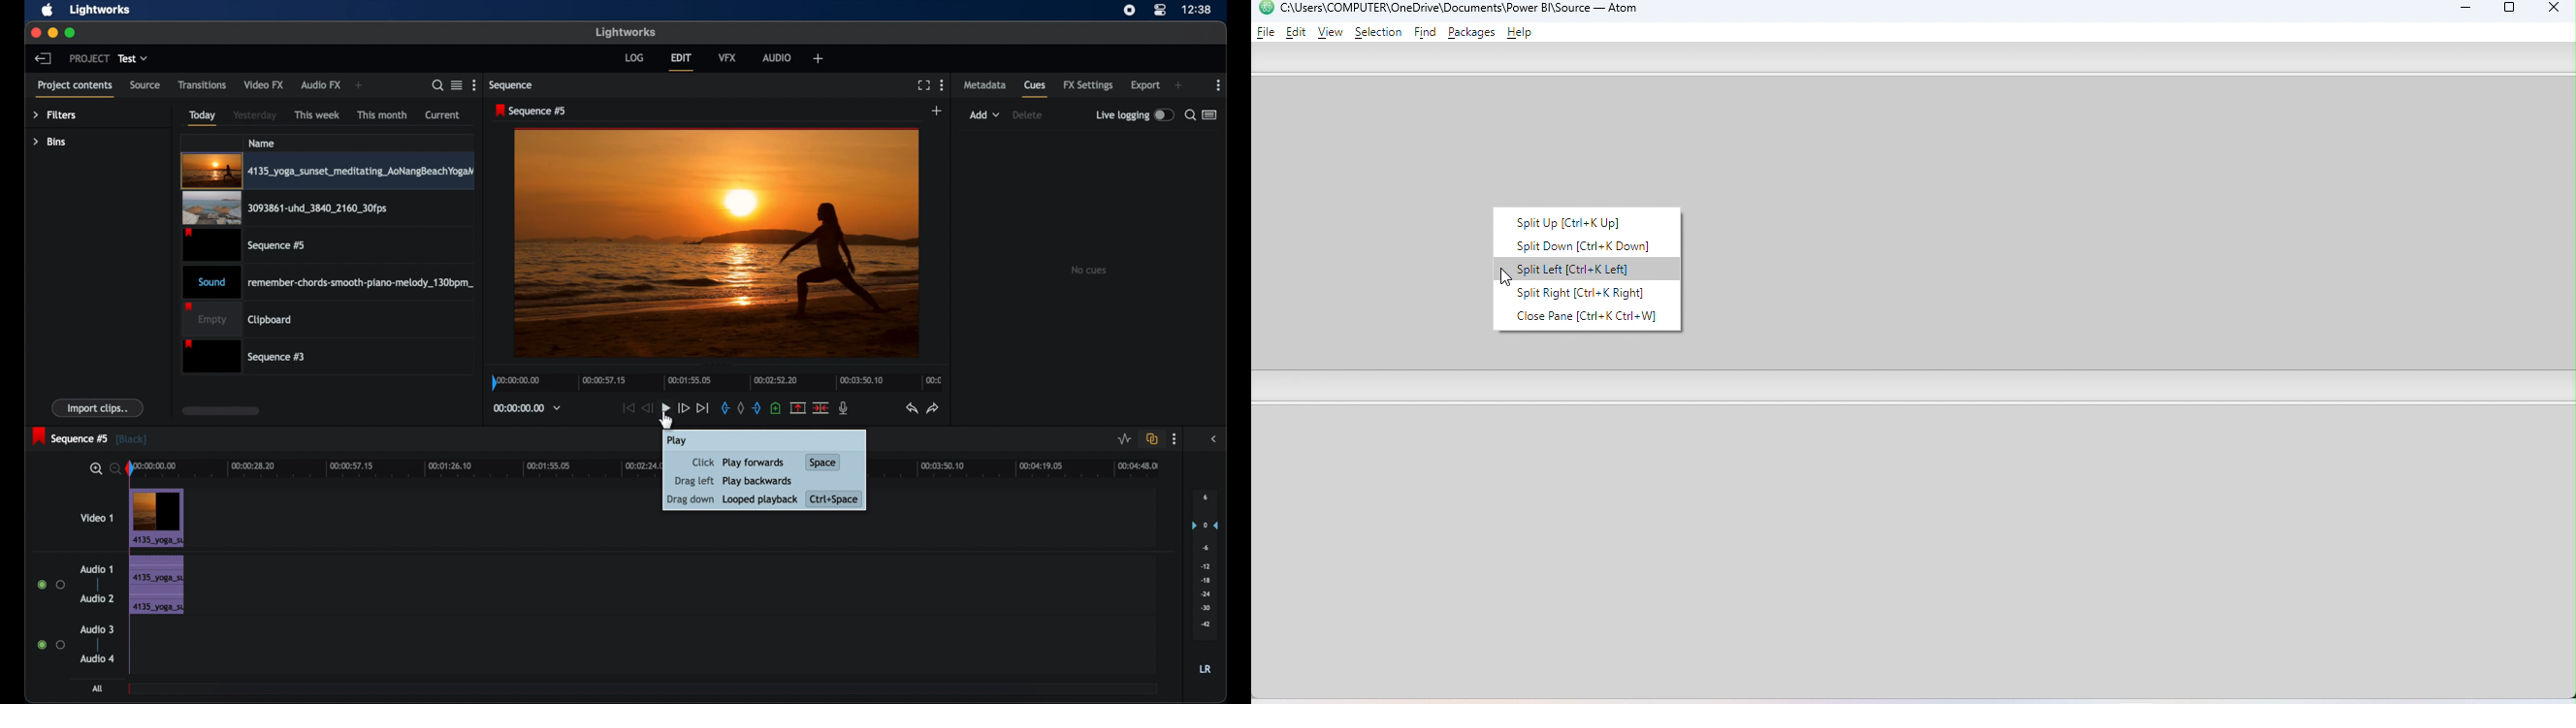 The height and width of the screenshot is (728, 2576). I want to click on clear all marks, so click(740, 407).